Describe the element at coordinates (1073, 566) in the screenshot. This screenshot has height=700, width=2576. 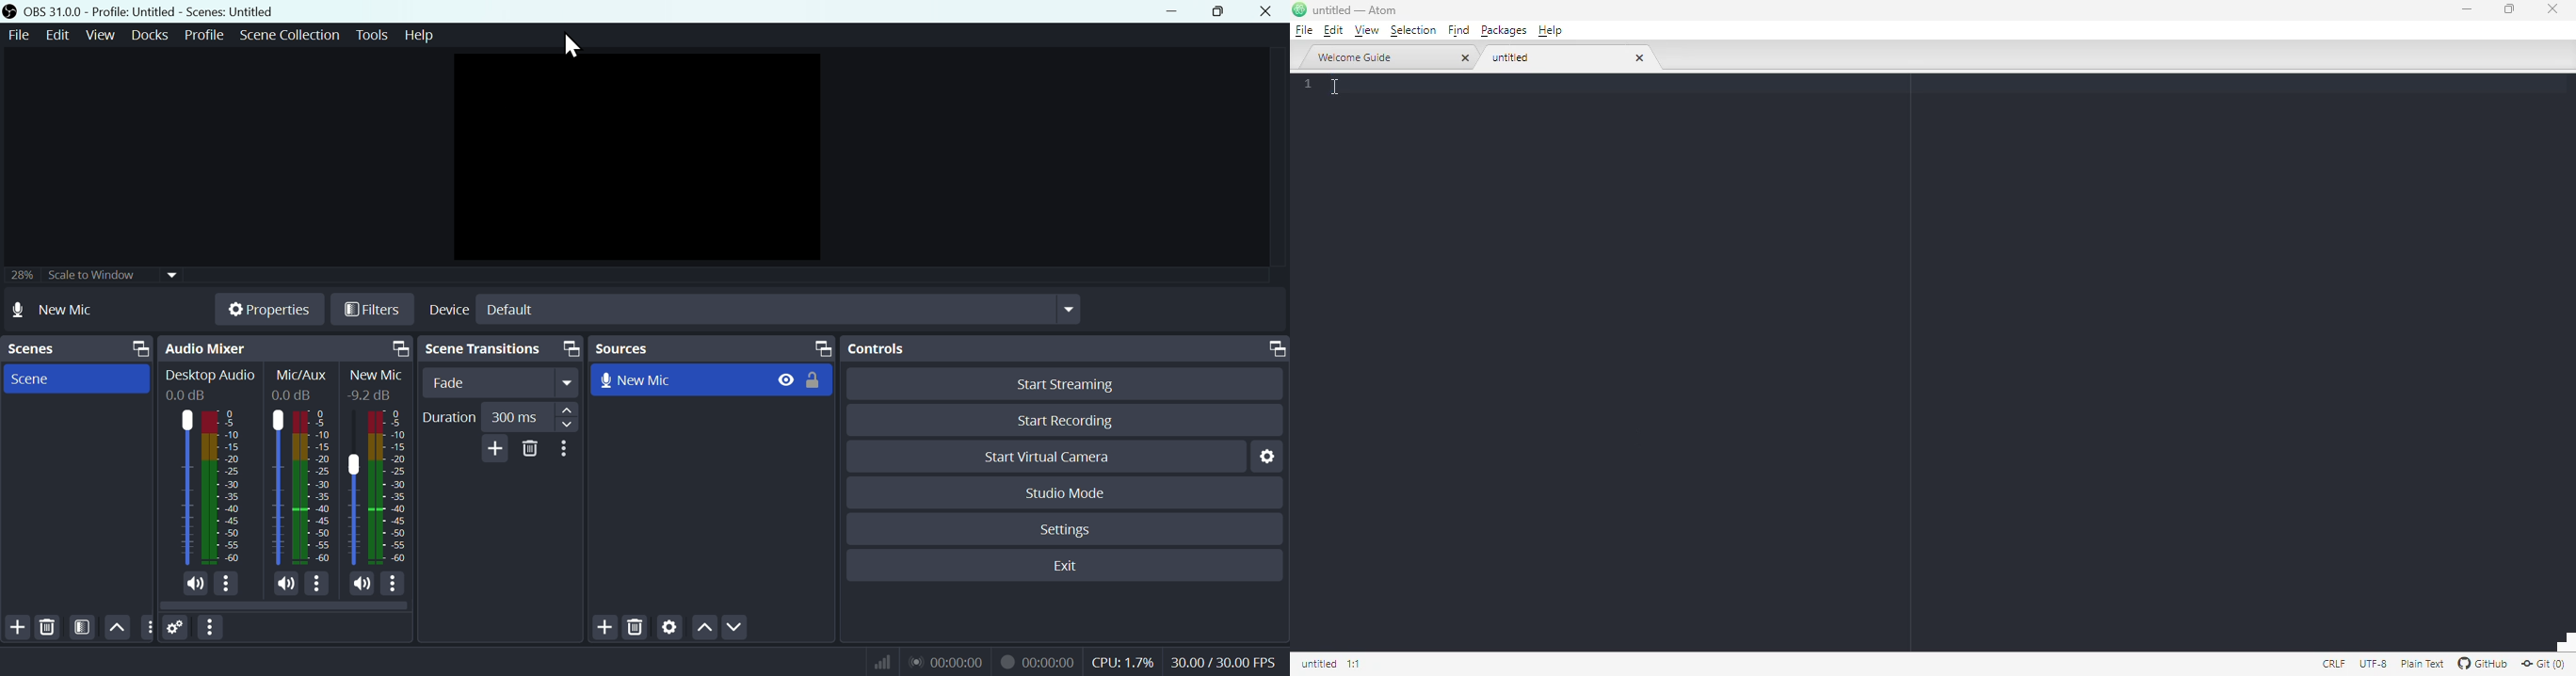
I see `Exit` at that location.